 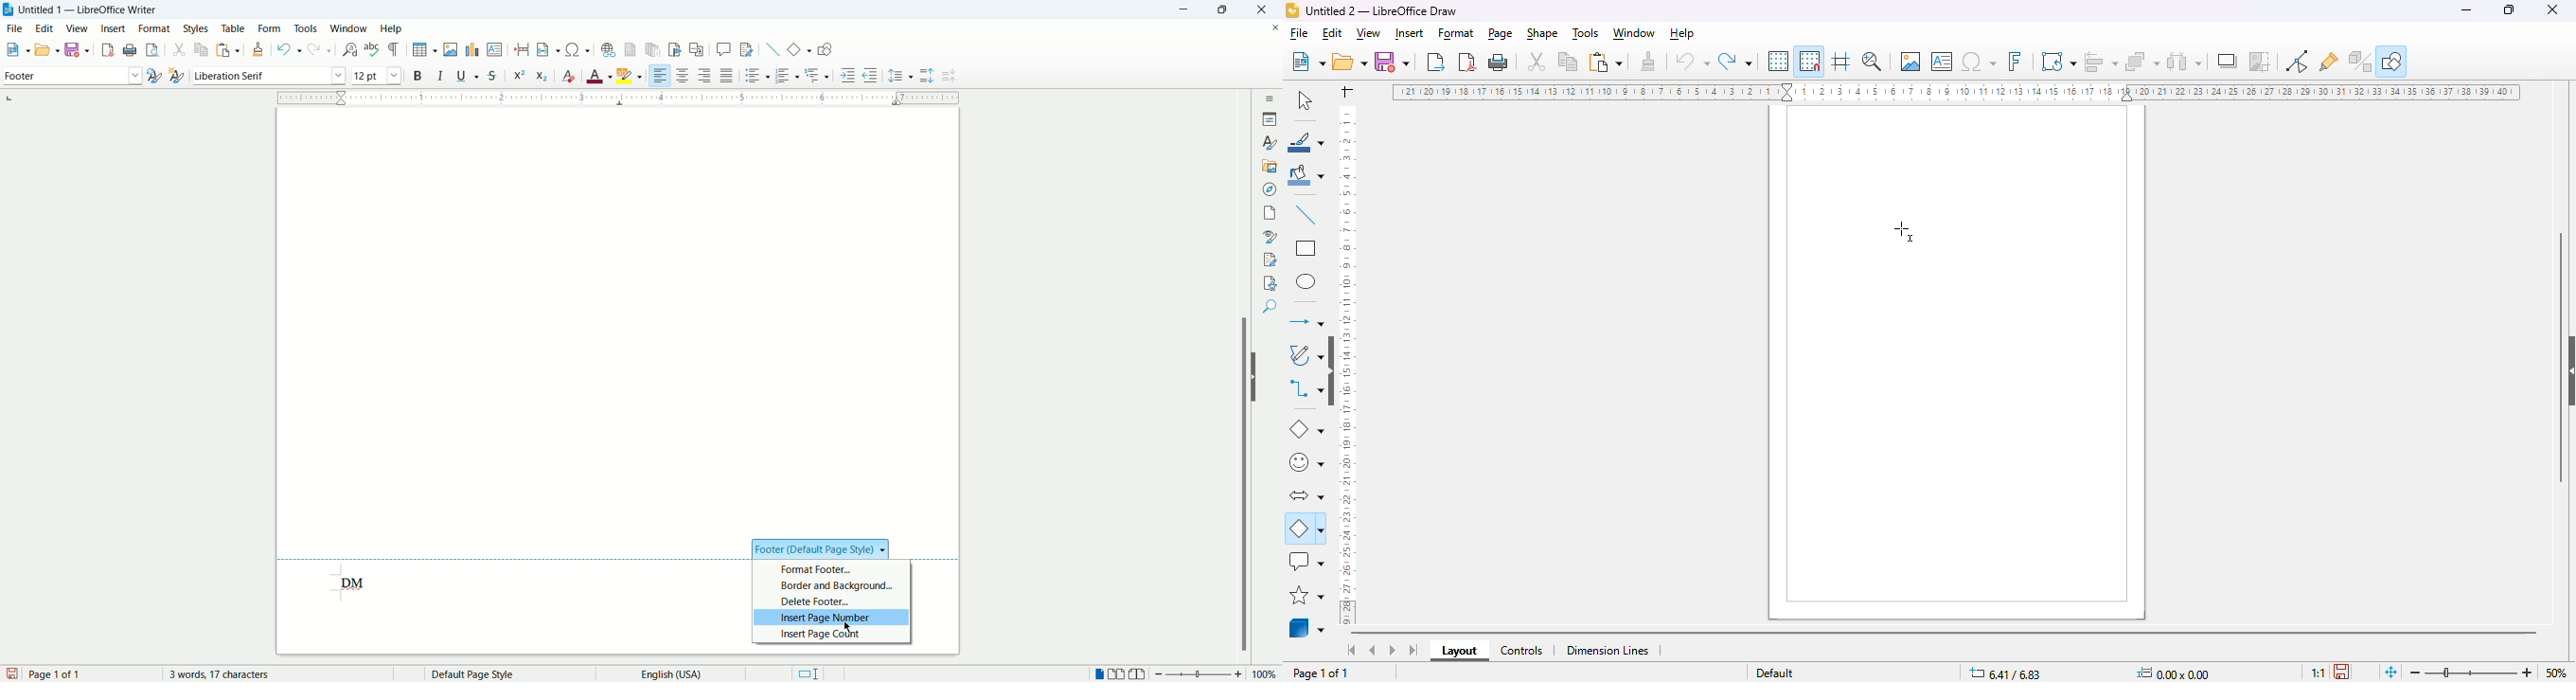 What do you see at coordinates (1228, 11) in the screenshot?
I see `maximize` at bounding box center [1228, 11].